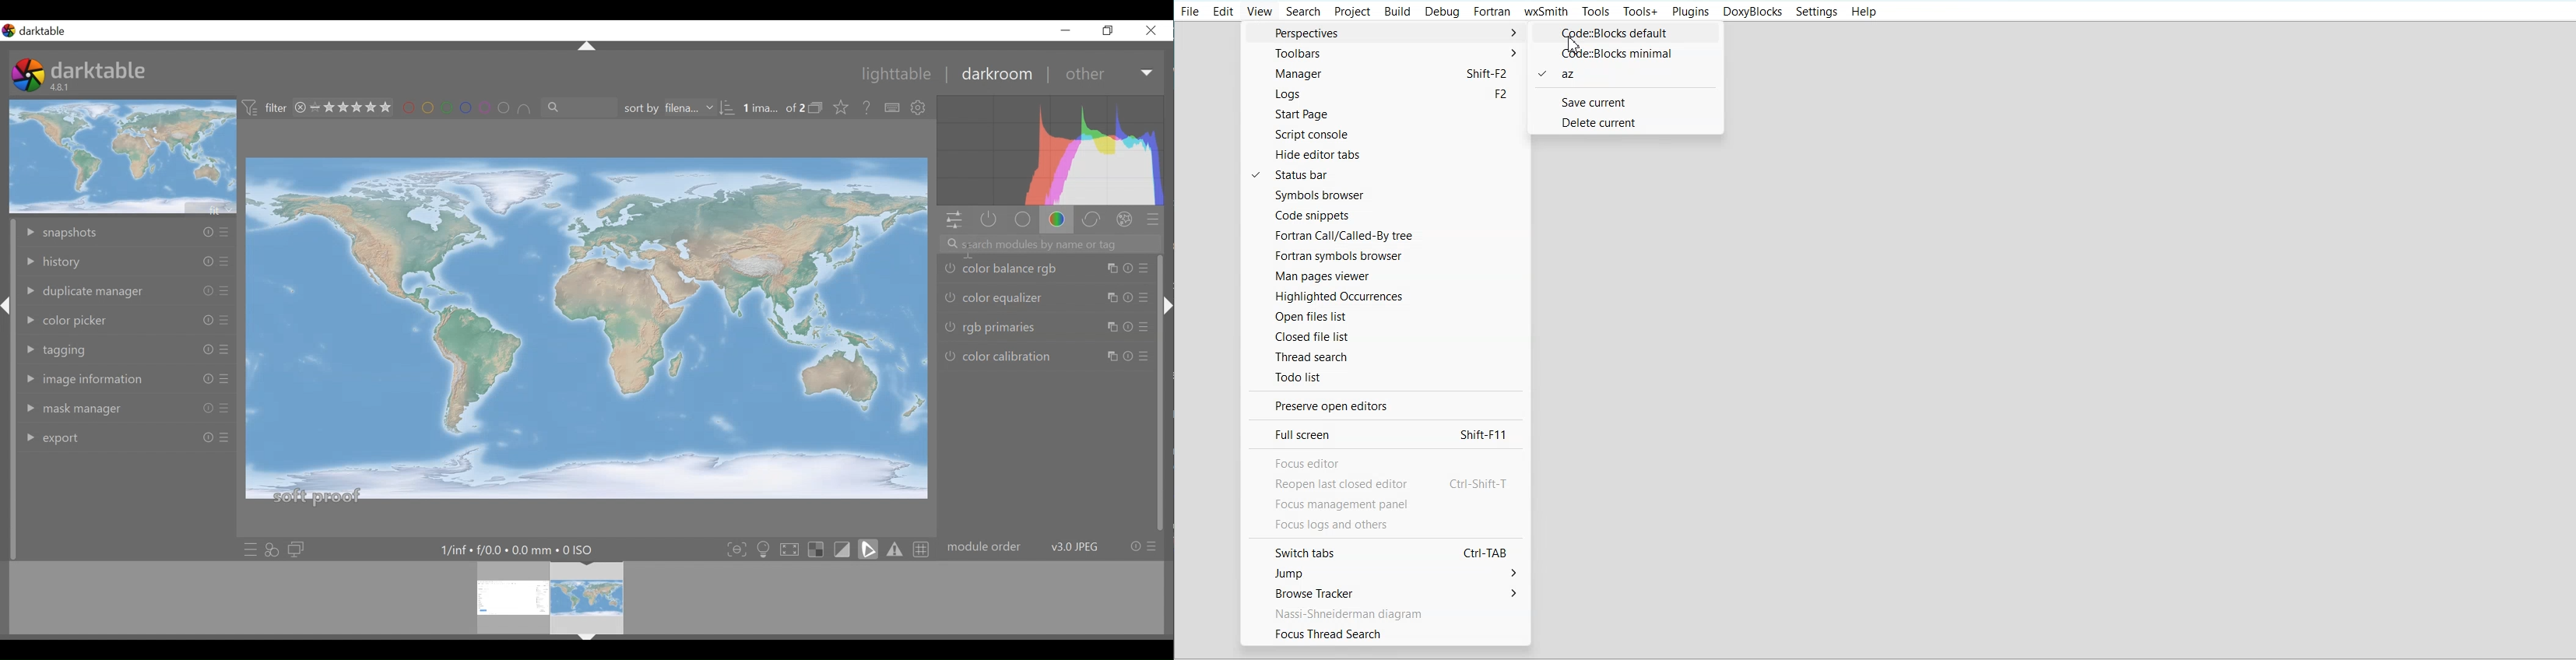  Describe the element at coordinates (1142, 329) in the screenshot. I see `` at that location.